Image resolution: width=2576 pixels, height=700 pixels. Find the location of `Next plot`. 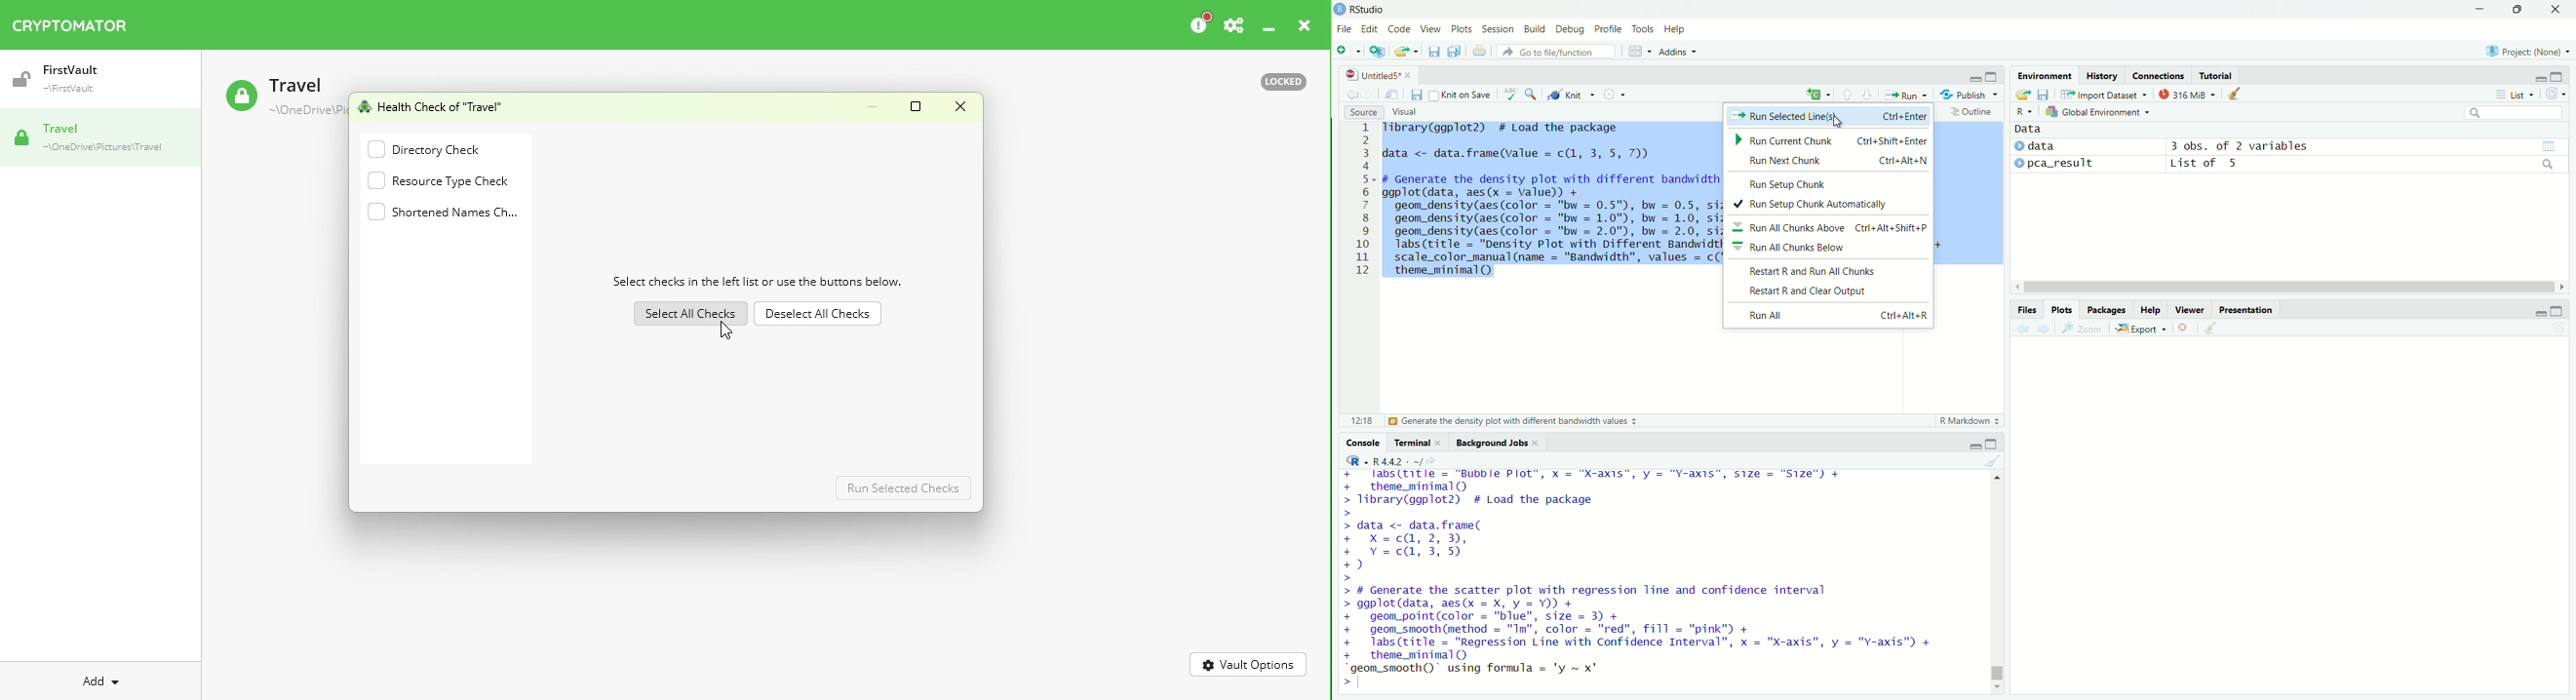

Next plot is located at coordinates (2043, 329).